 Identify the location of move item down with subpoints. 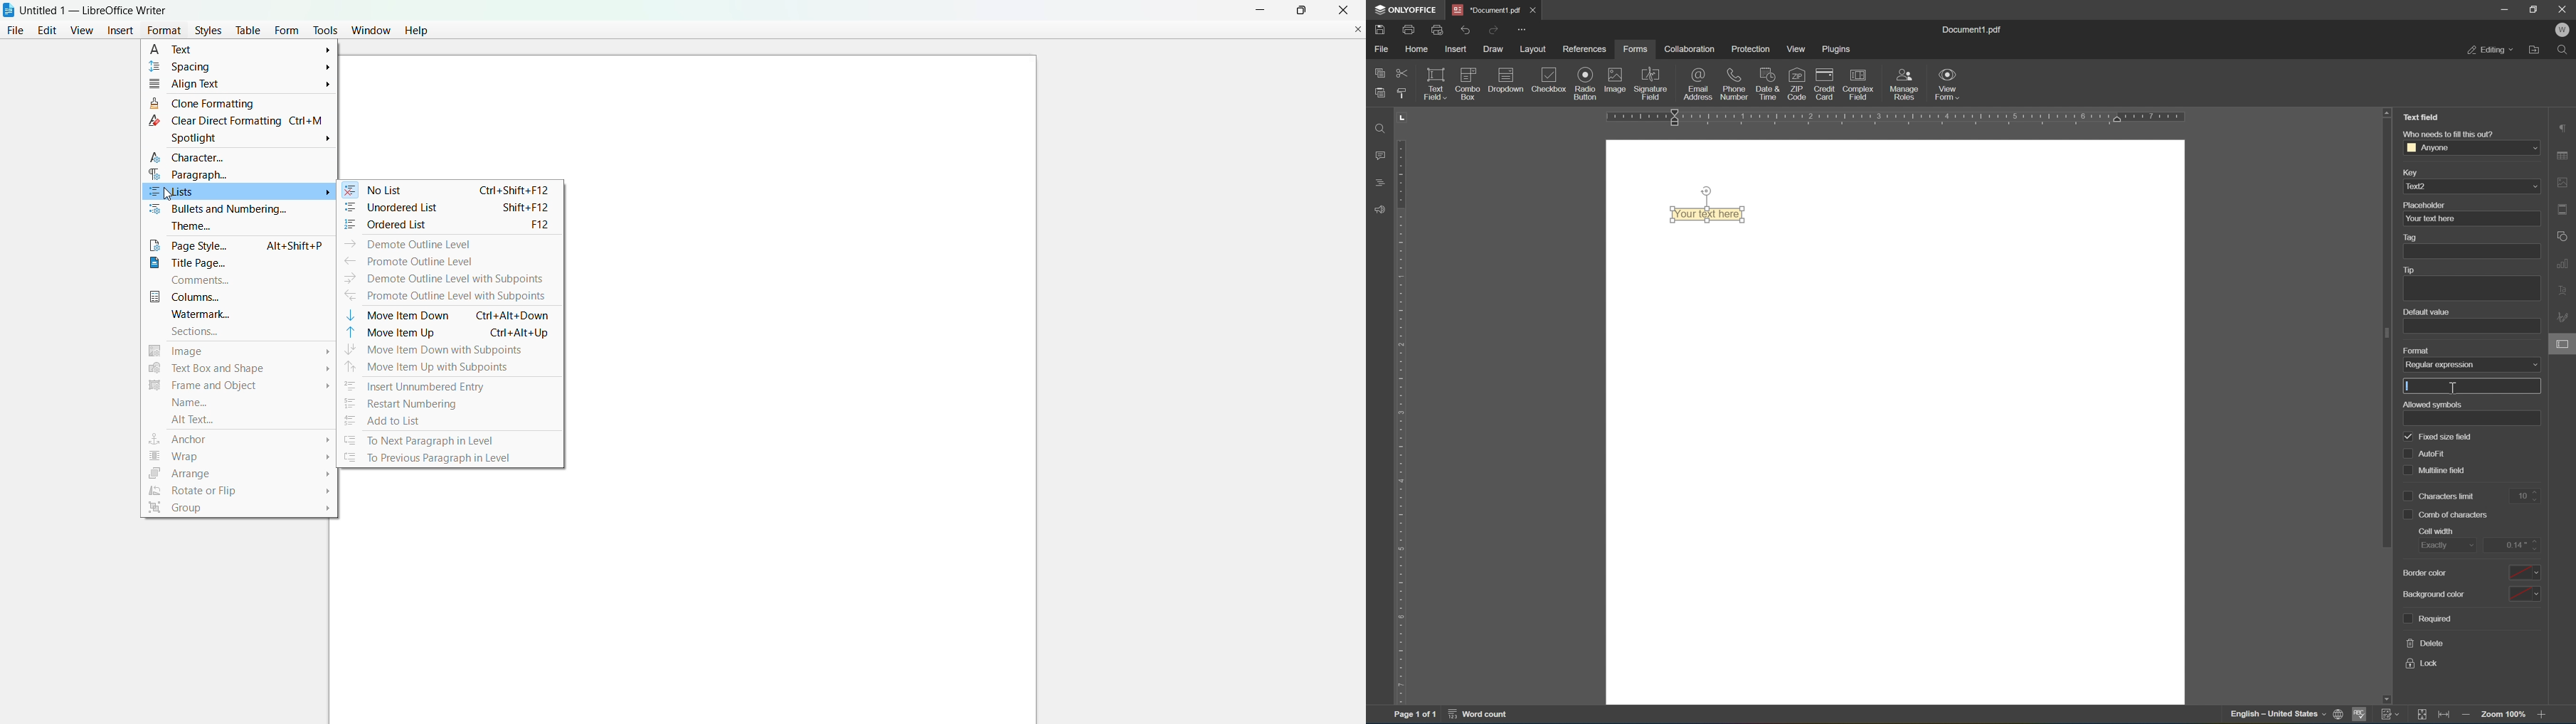
(436, 350).